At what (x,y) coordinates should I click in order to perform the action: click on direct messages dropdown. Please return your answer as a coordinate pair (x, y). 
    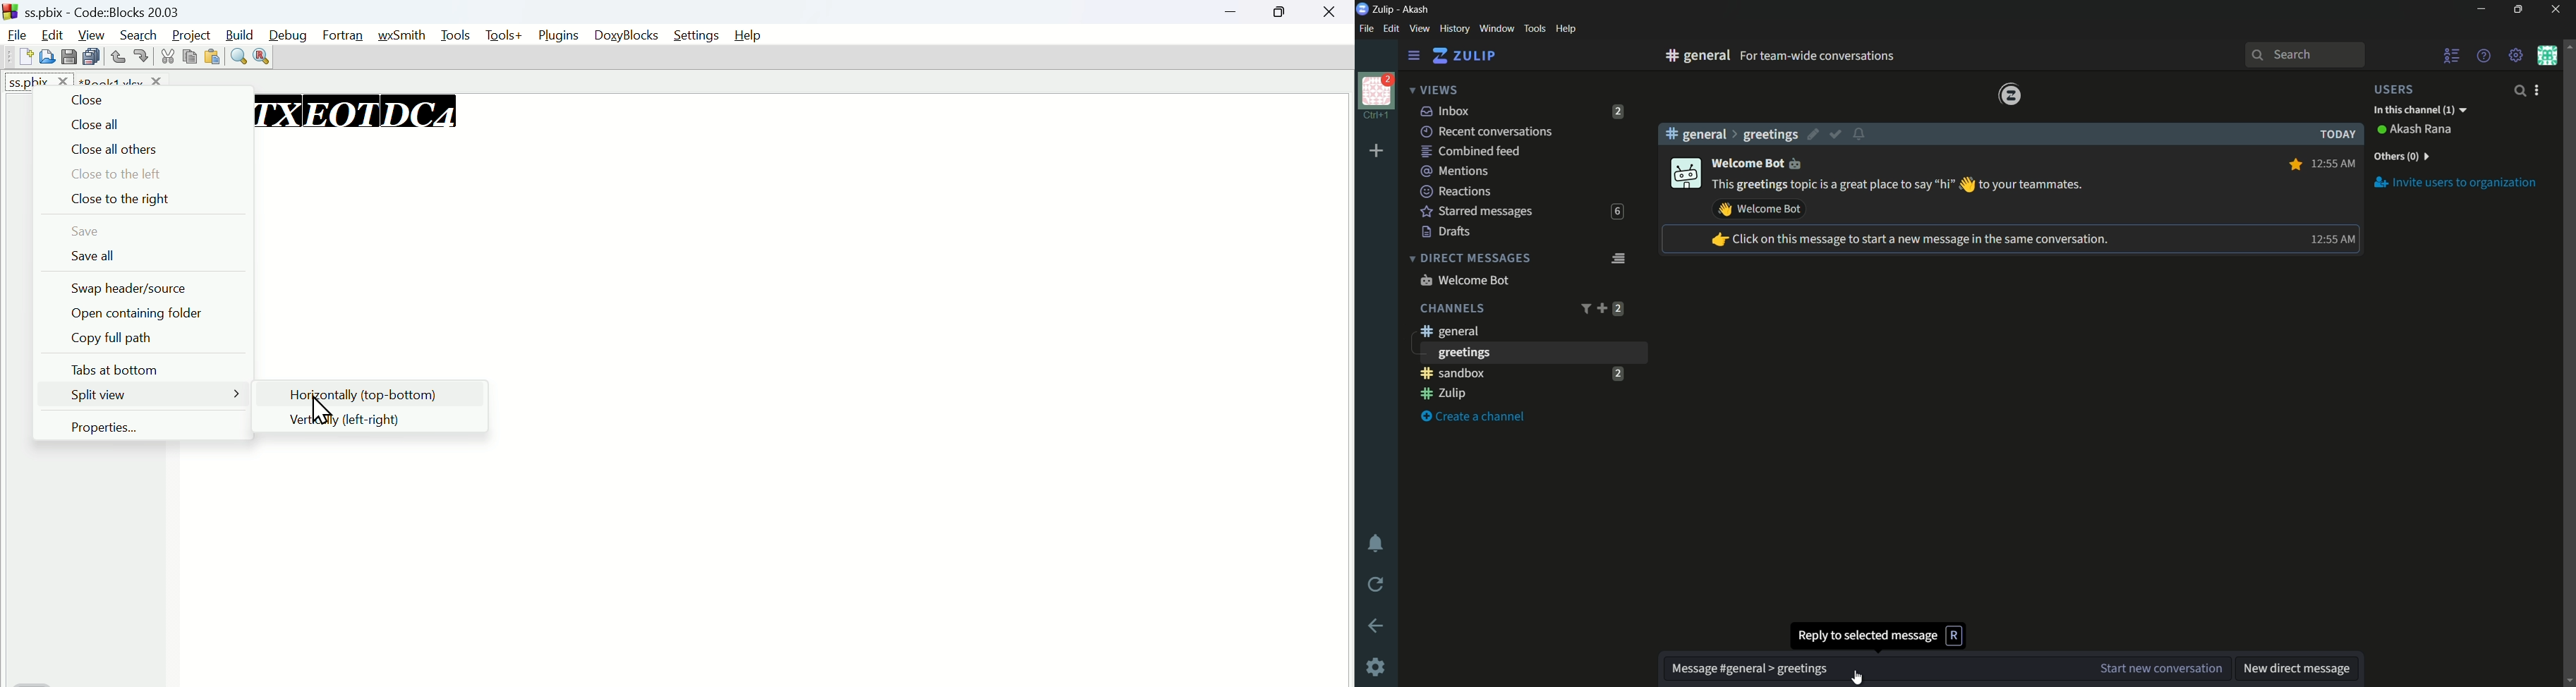
    Looking at the image, I should click on (1469, 259).